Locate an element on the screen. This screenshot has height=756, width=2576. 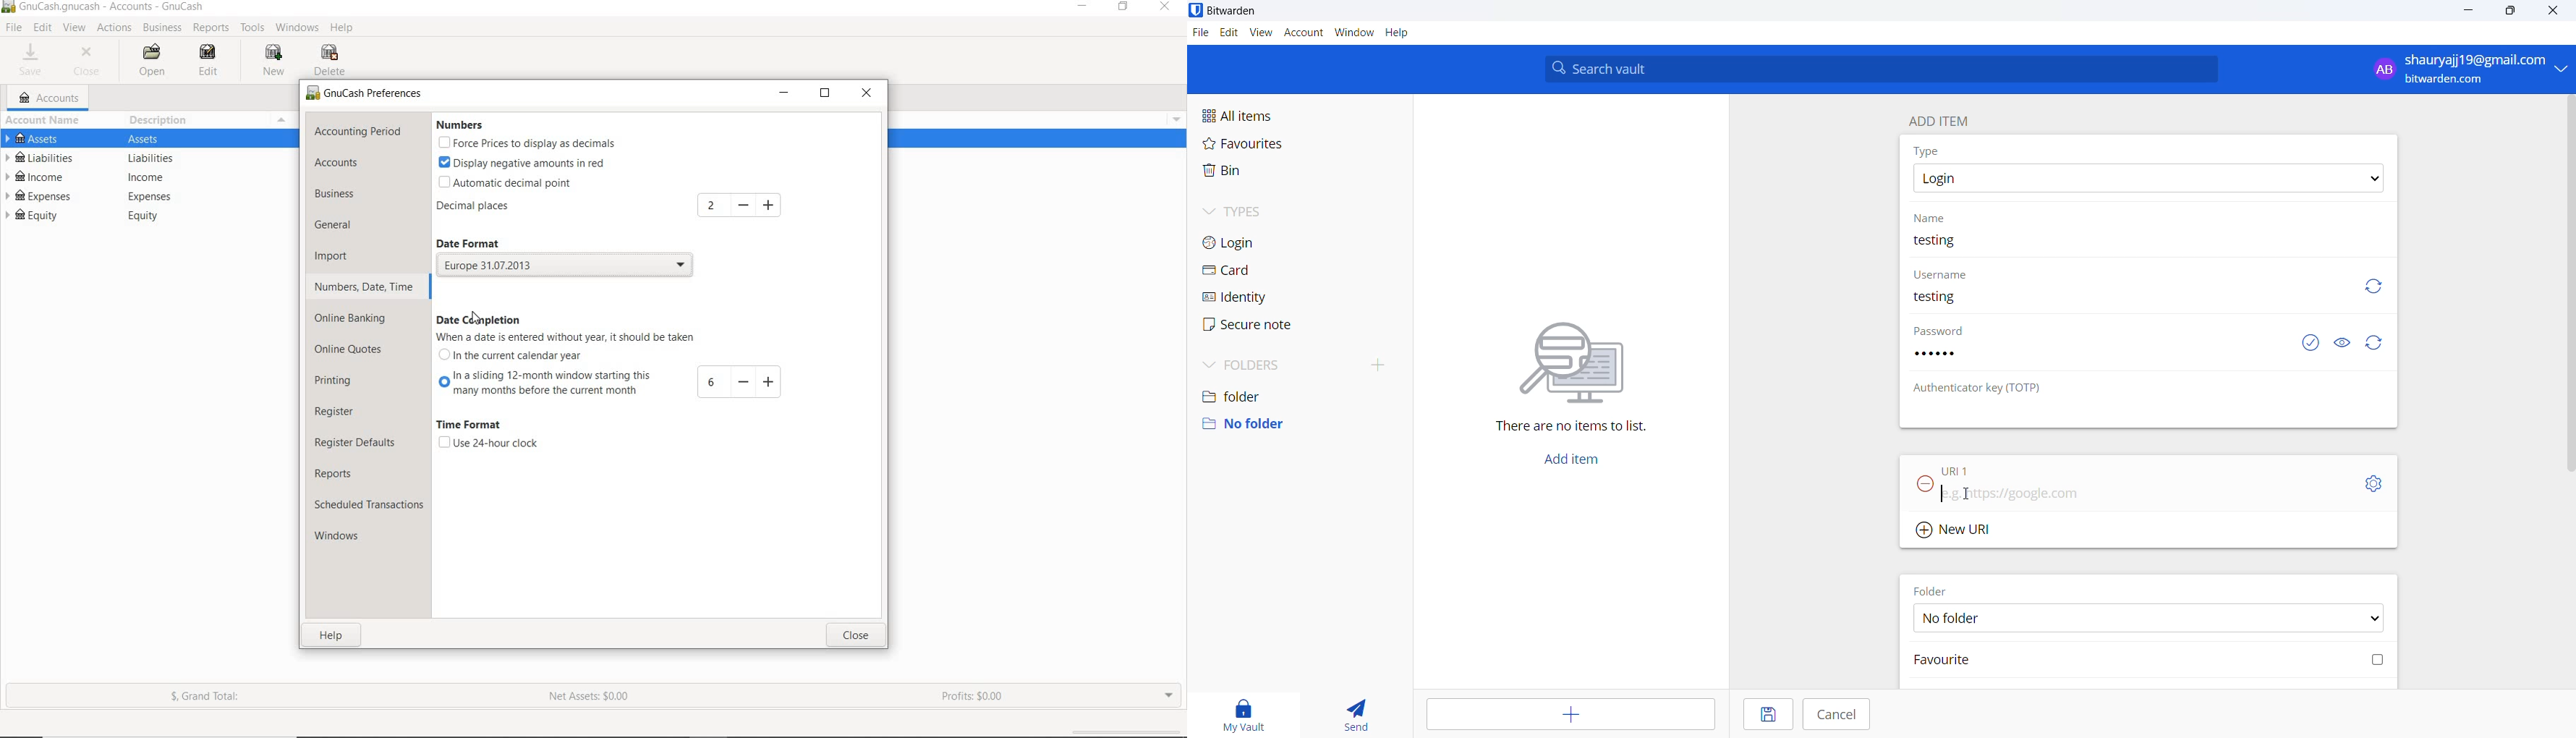
Cursor is located at coordinates (474, 320).